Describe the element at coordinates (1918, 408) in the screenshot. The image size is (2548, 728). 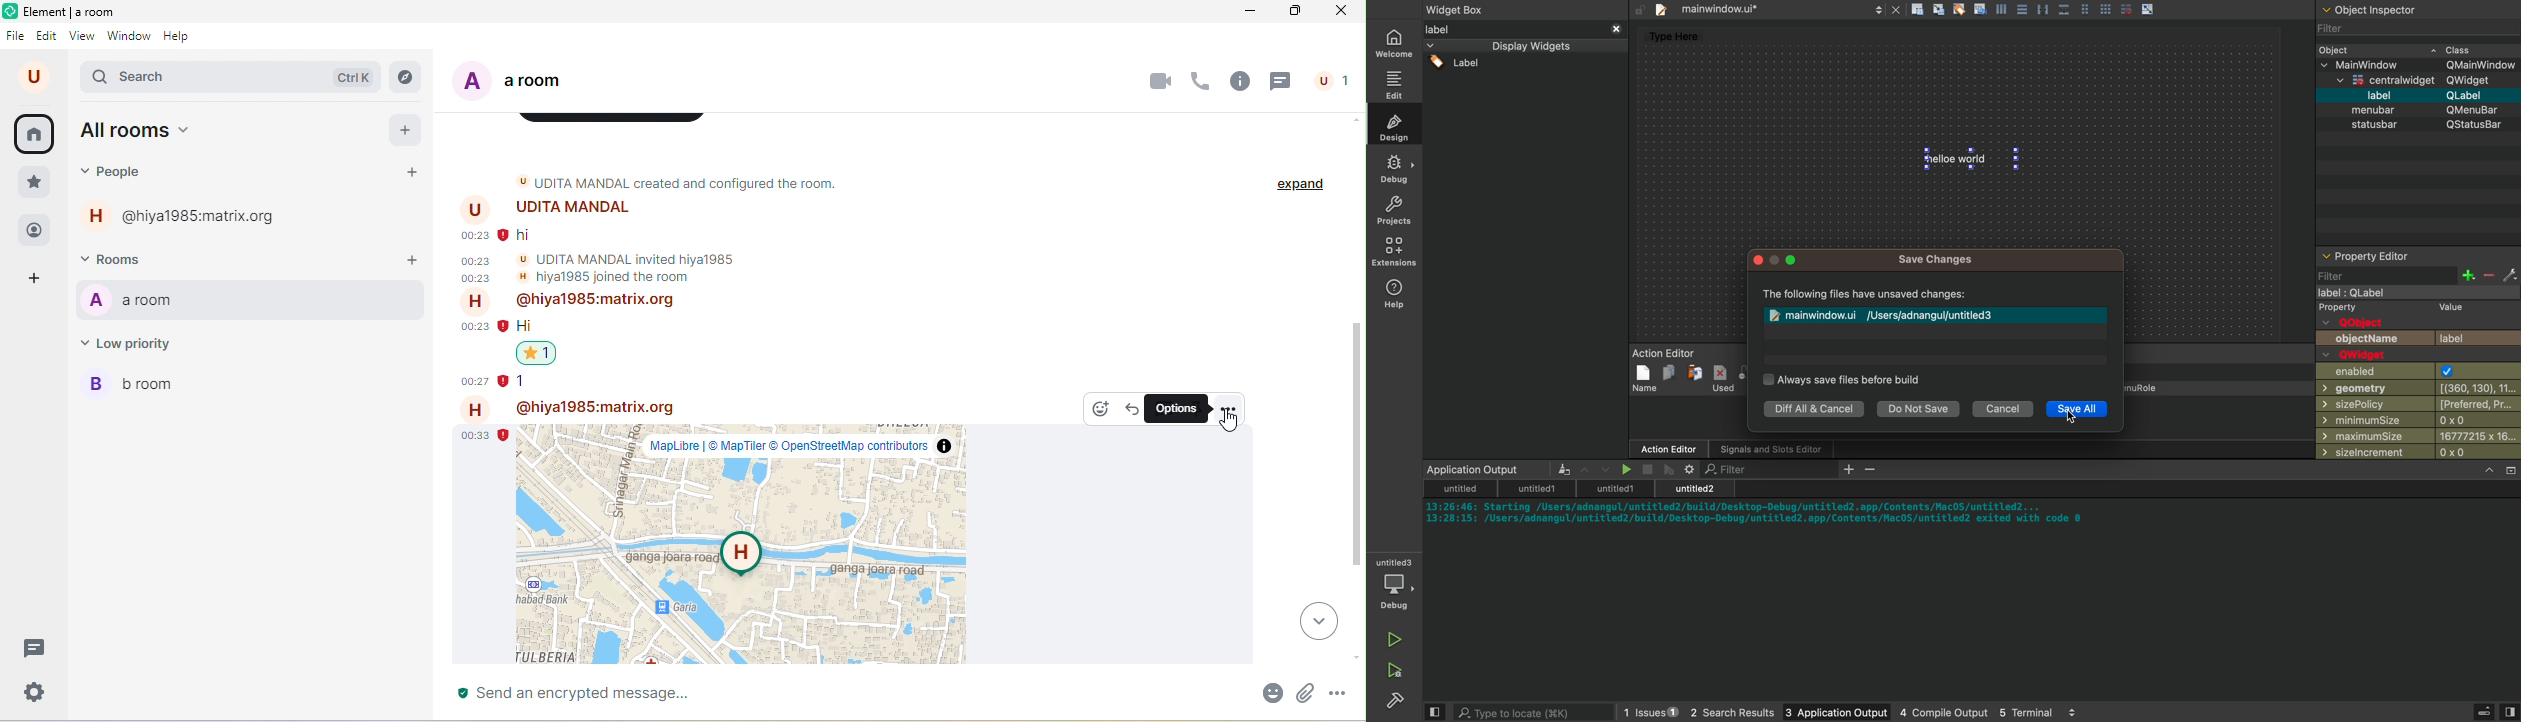
I see `do not save` at that location.